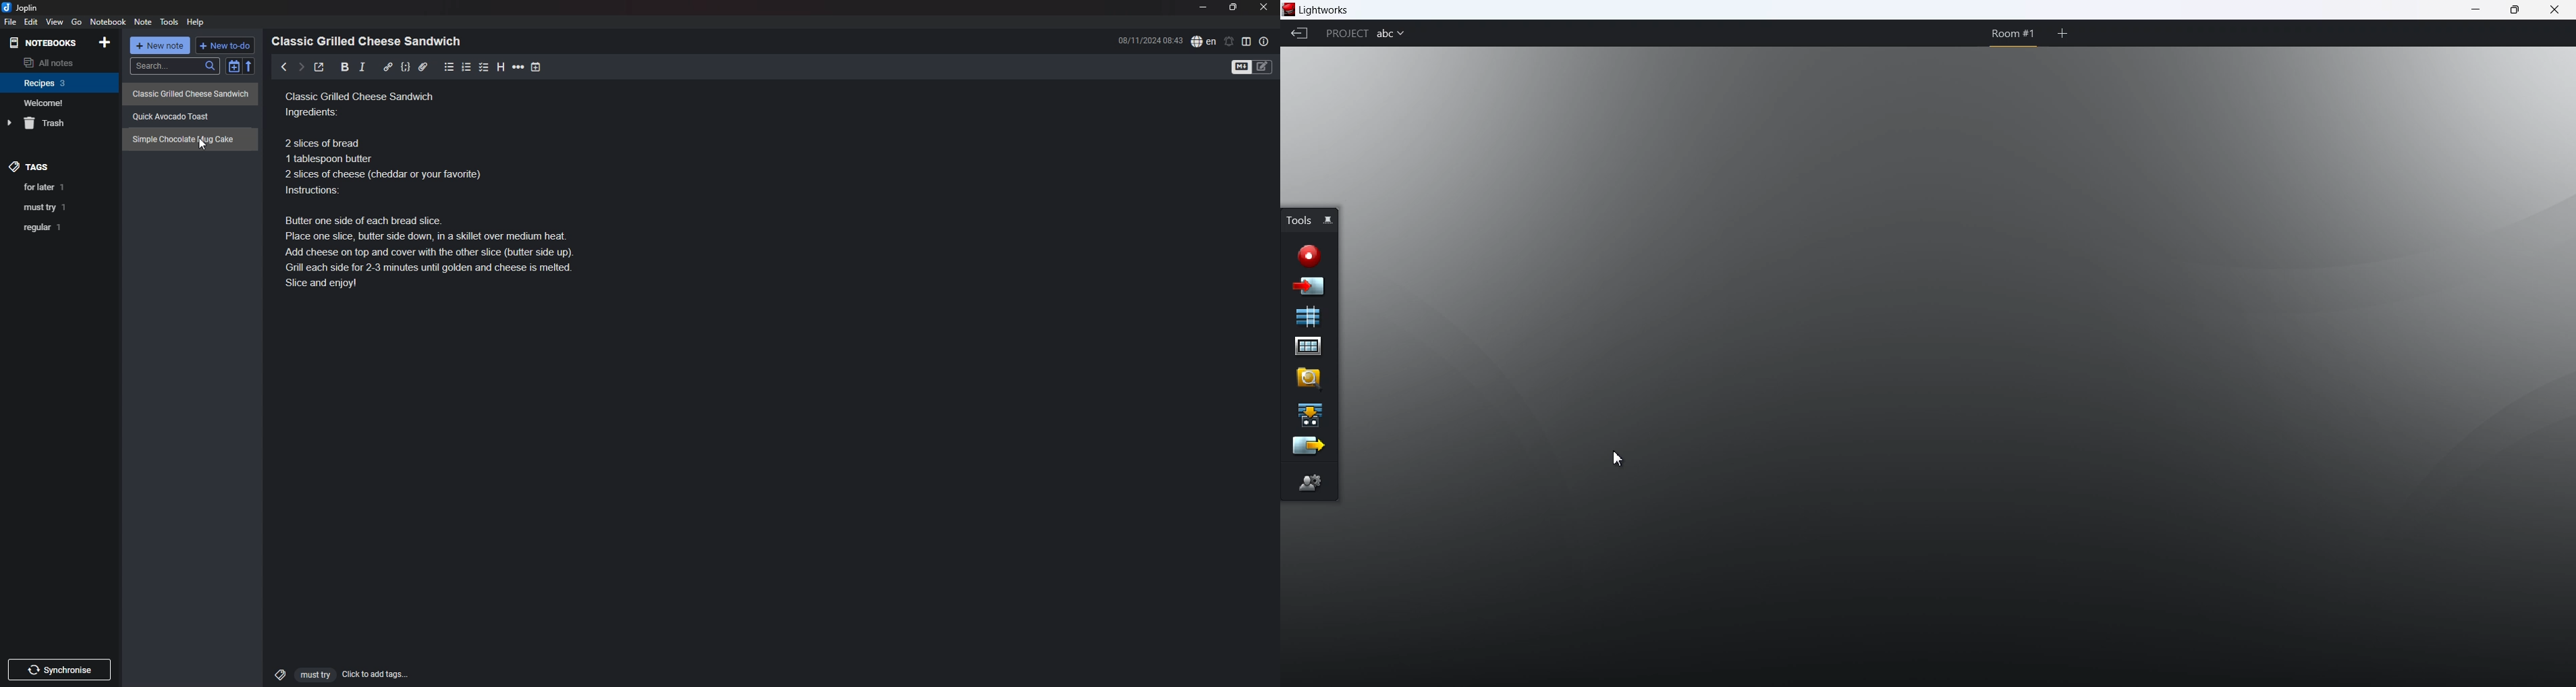 This screenshot has height=700, width=2576. I want to click on edit, so click(30, 22).